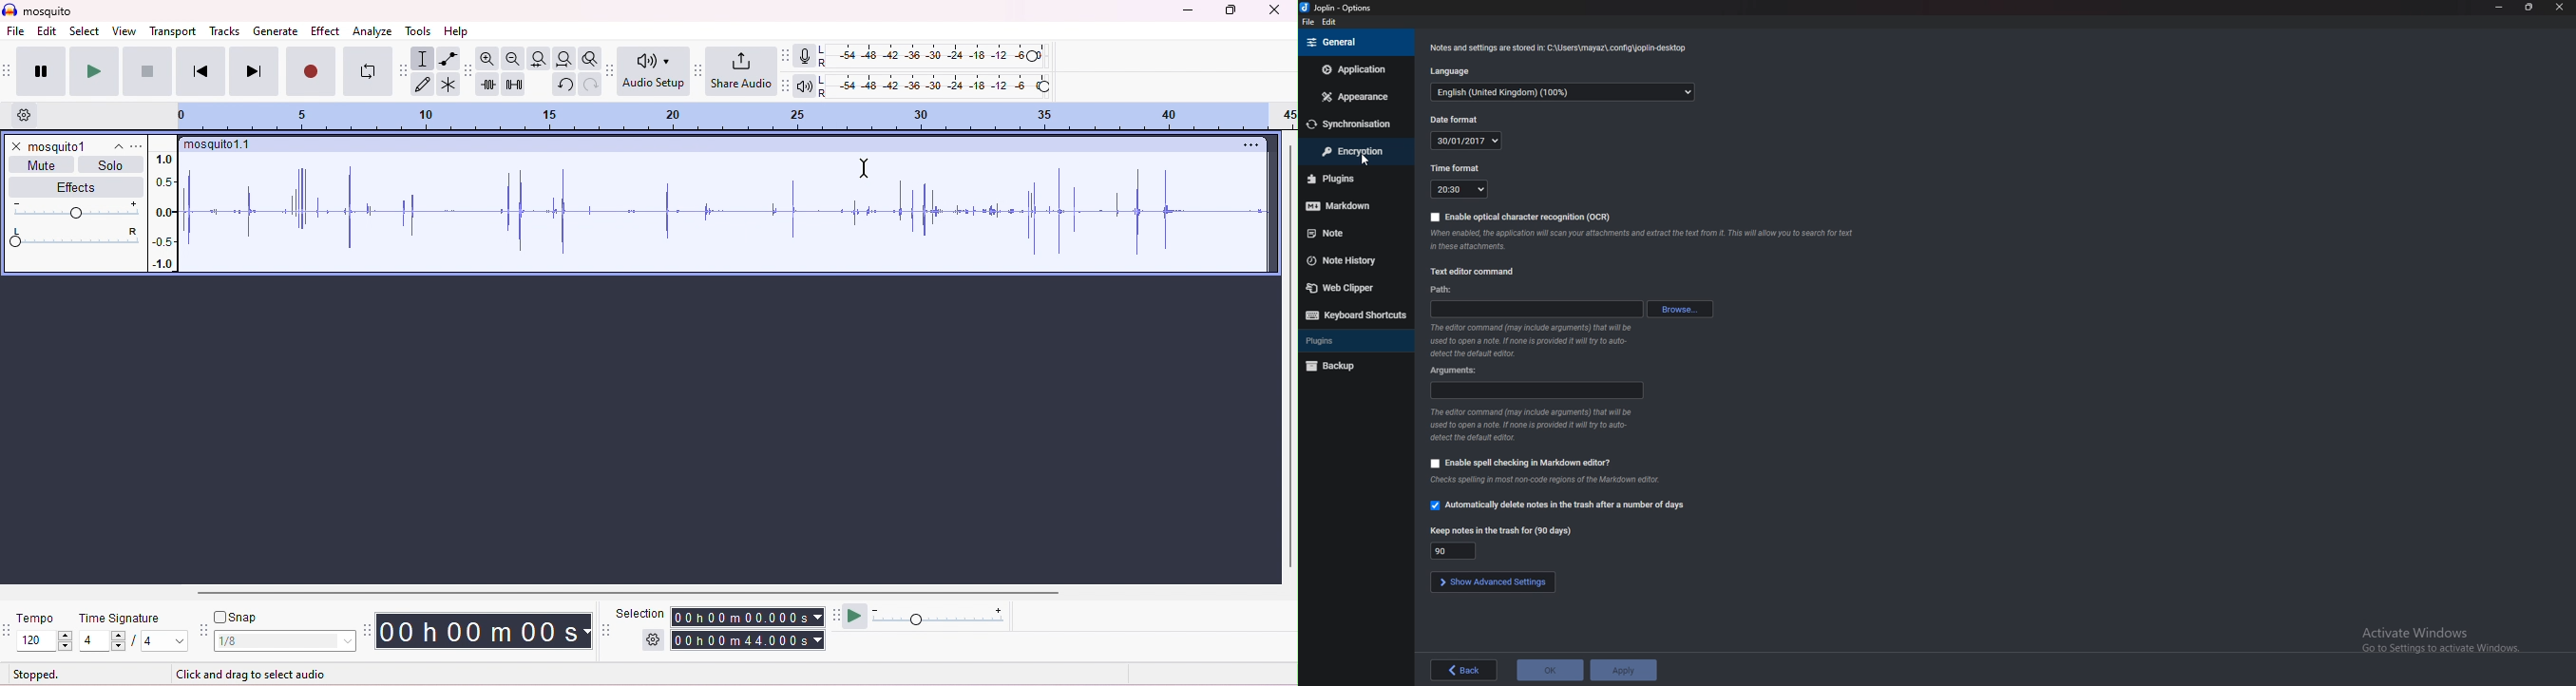 Image resolution: width=2576 pixels, height=700 pixels. I want to click on fit selection to width, so click(537, 58).